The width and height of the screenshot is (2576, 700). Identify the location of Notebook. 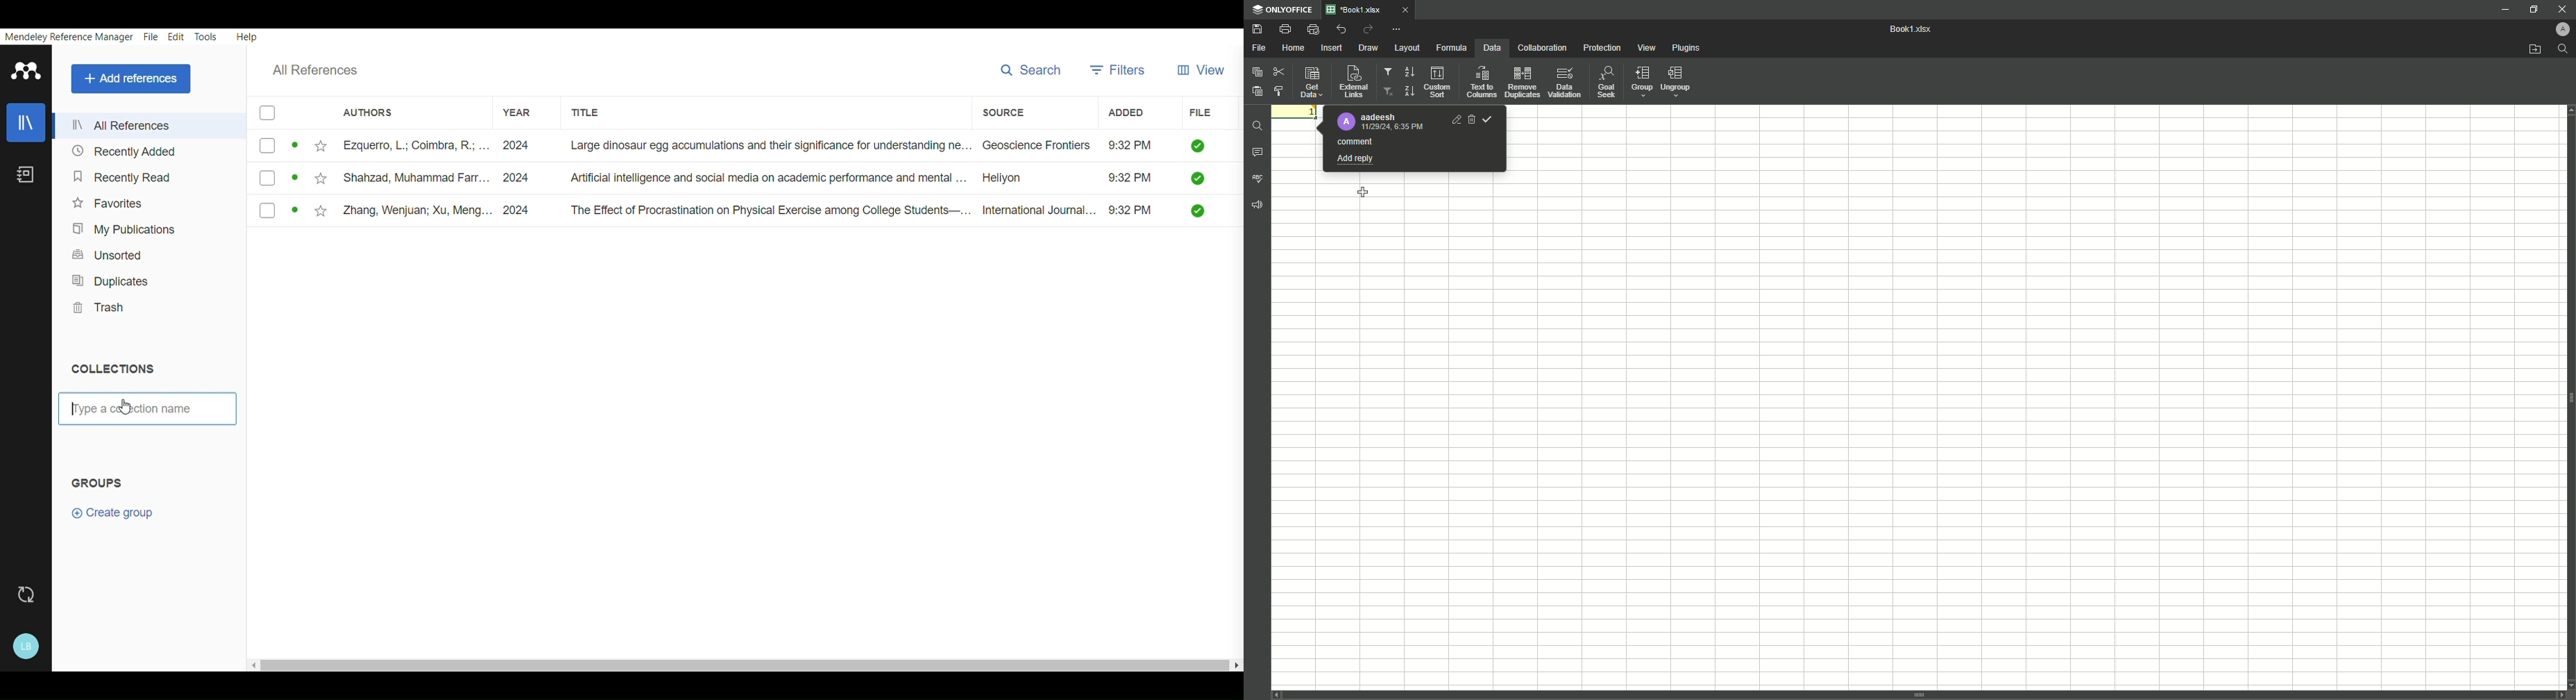
(27, 176).